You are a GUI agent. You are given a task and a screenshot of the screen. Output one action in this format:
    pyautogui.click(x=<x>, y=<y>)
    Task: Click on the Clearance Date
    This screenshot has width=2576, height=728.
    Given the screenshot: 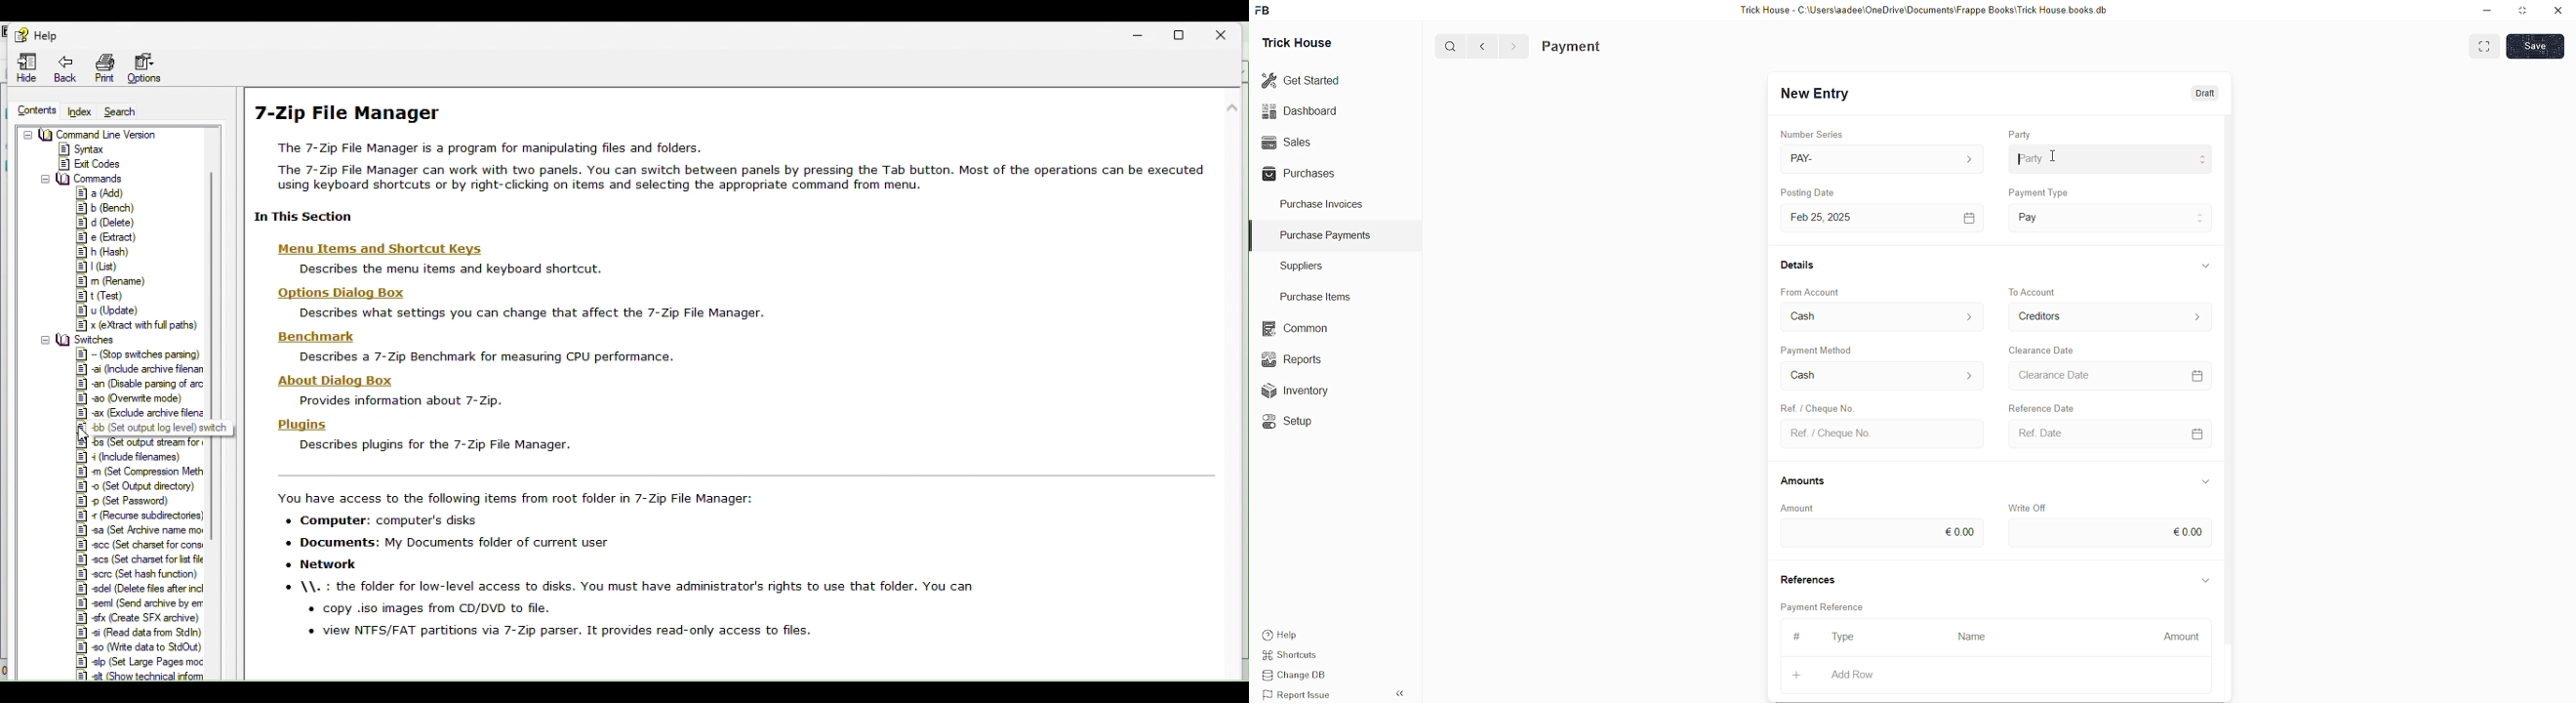 What is the action you would take?
    pyautogui.click(x=2045, y=349)
    